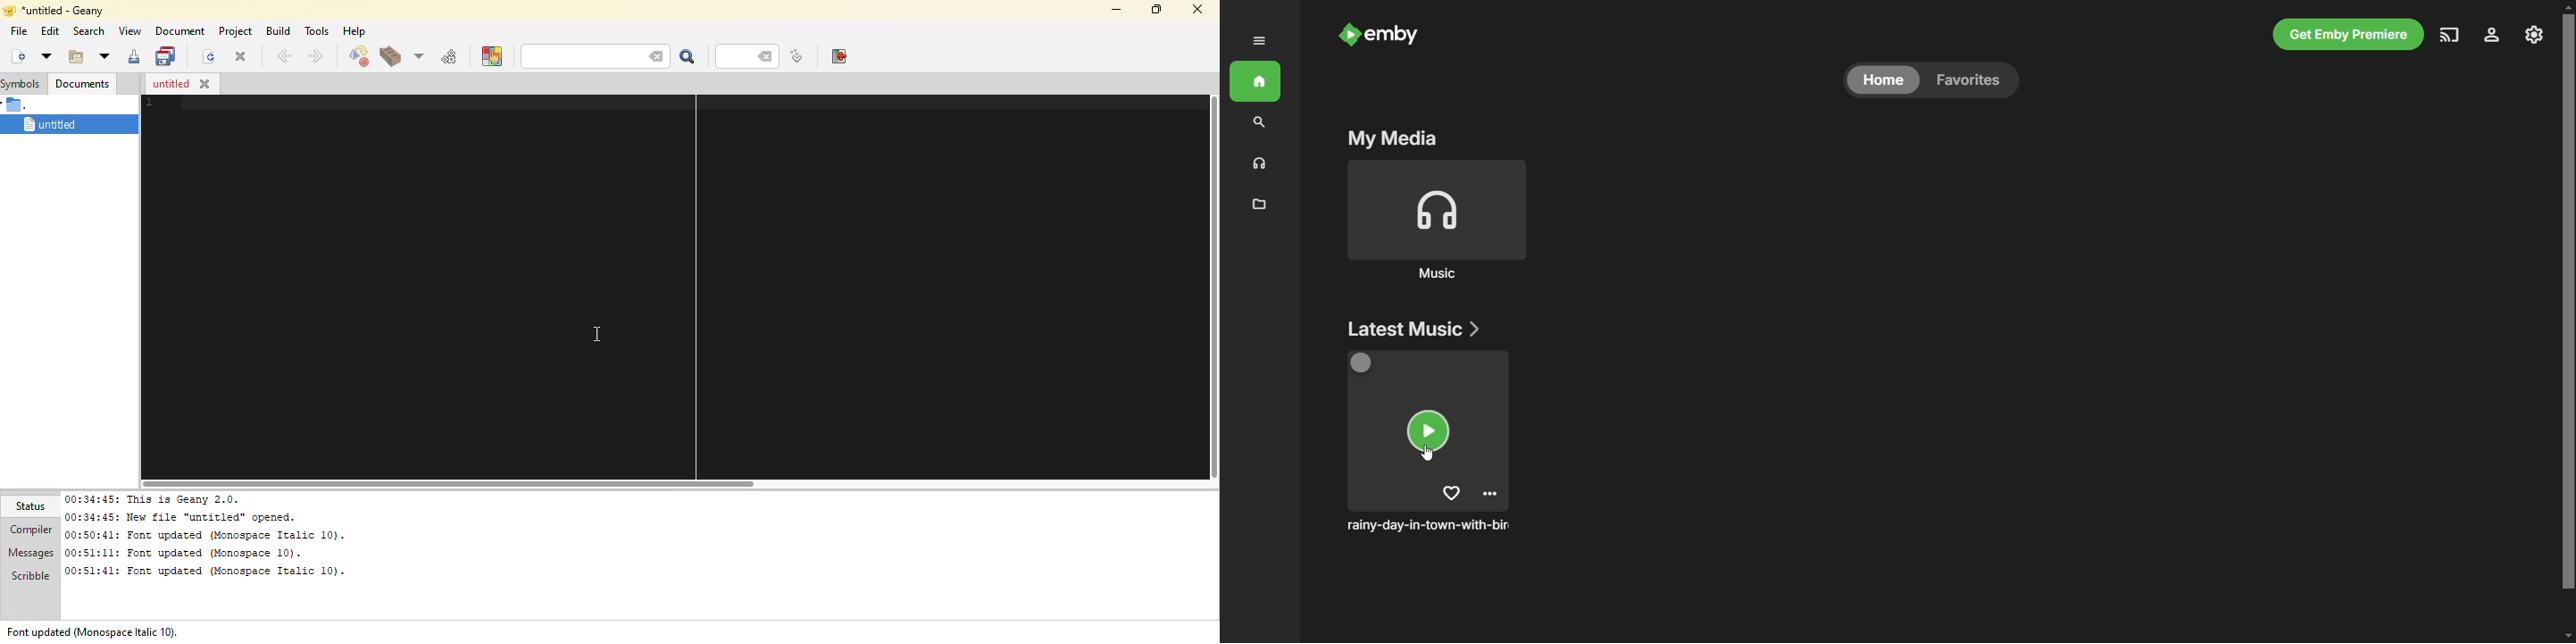 This screenshot has width=2576, height=644. What do you see at coordinates (2498, 37) in the screenshot?
I see `settings` at bounding box center [2498, 37].